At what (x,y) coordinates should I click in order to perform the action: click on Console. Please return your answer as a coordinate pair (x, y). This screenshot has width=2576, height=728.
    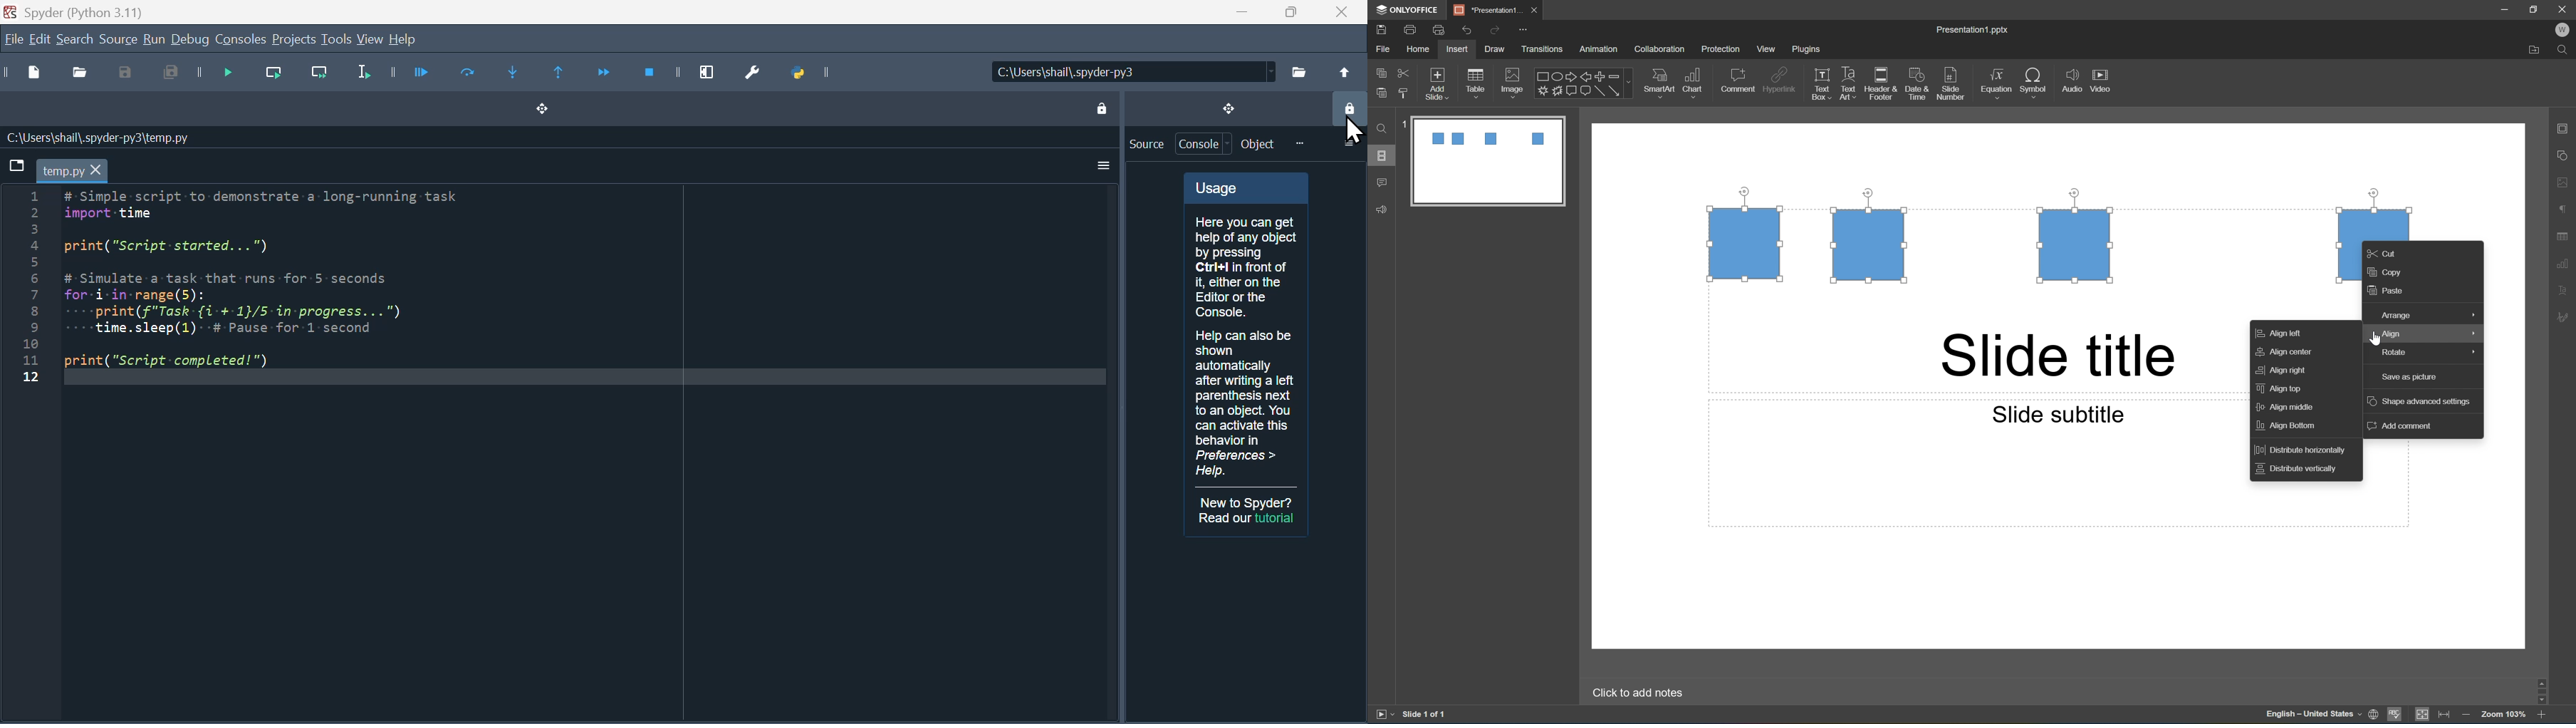
    Looking at the image, I should click on (1205, 144).